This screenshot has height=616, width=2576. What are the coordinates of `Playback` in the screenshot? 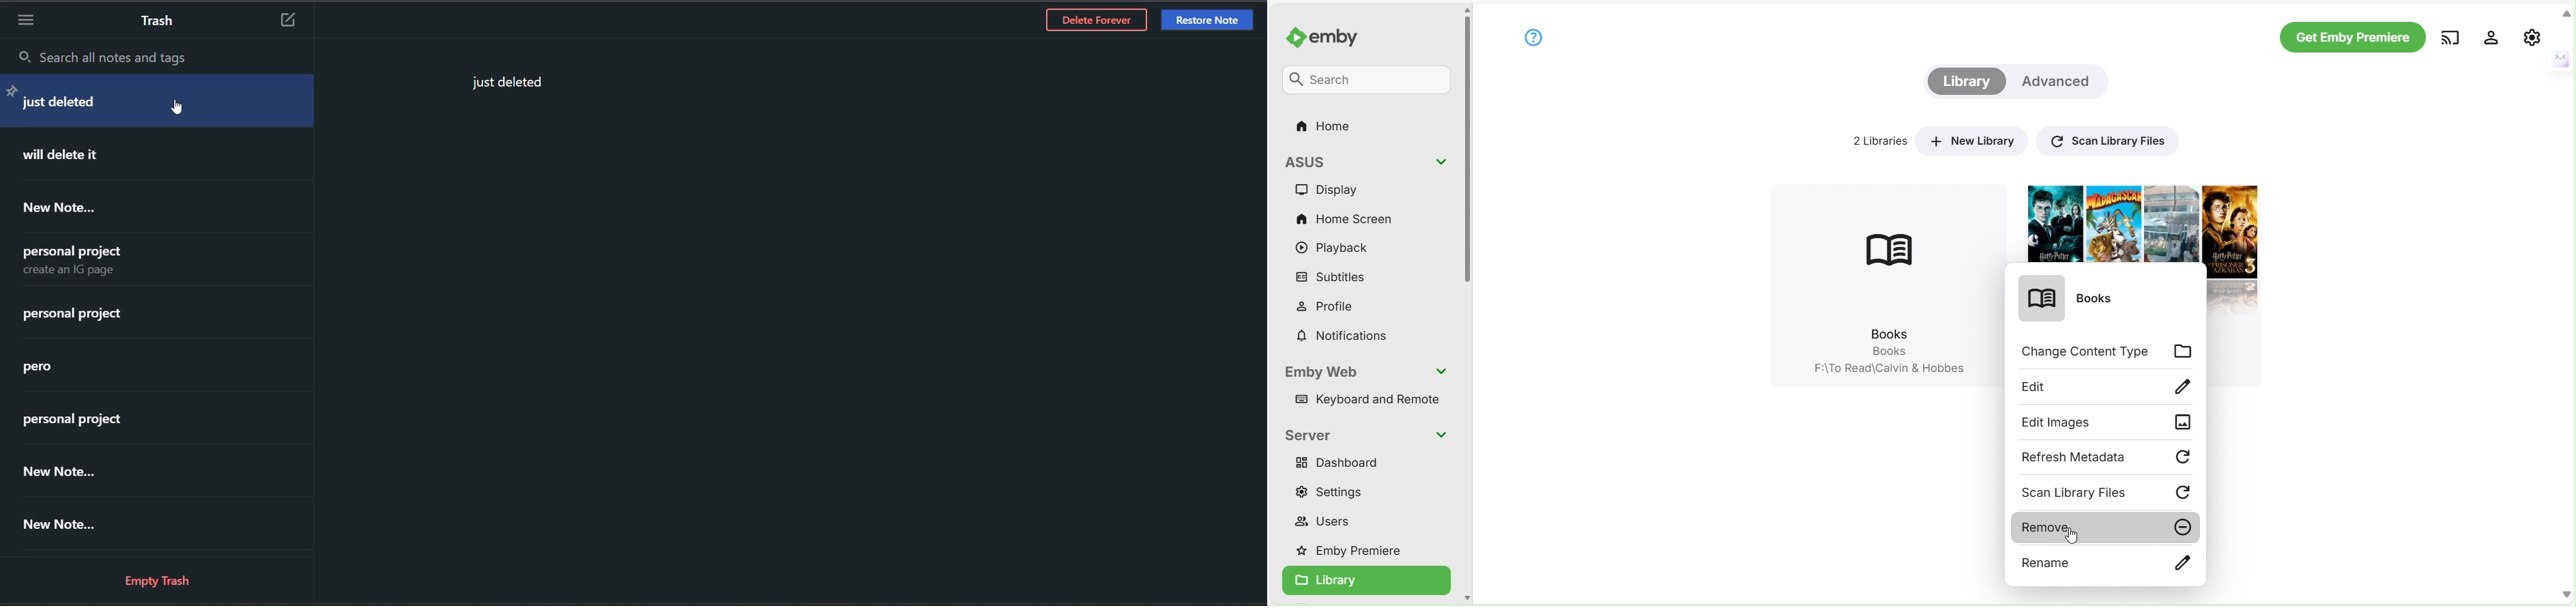 It's located at (1337, 249).